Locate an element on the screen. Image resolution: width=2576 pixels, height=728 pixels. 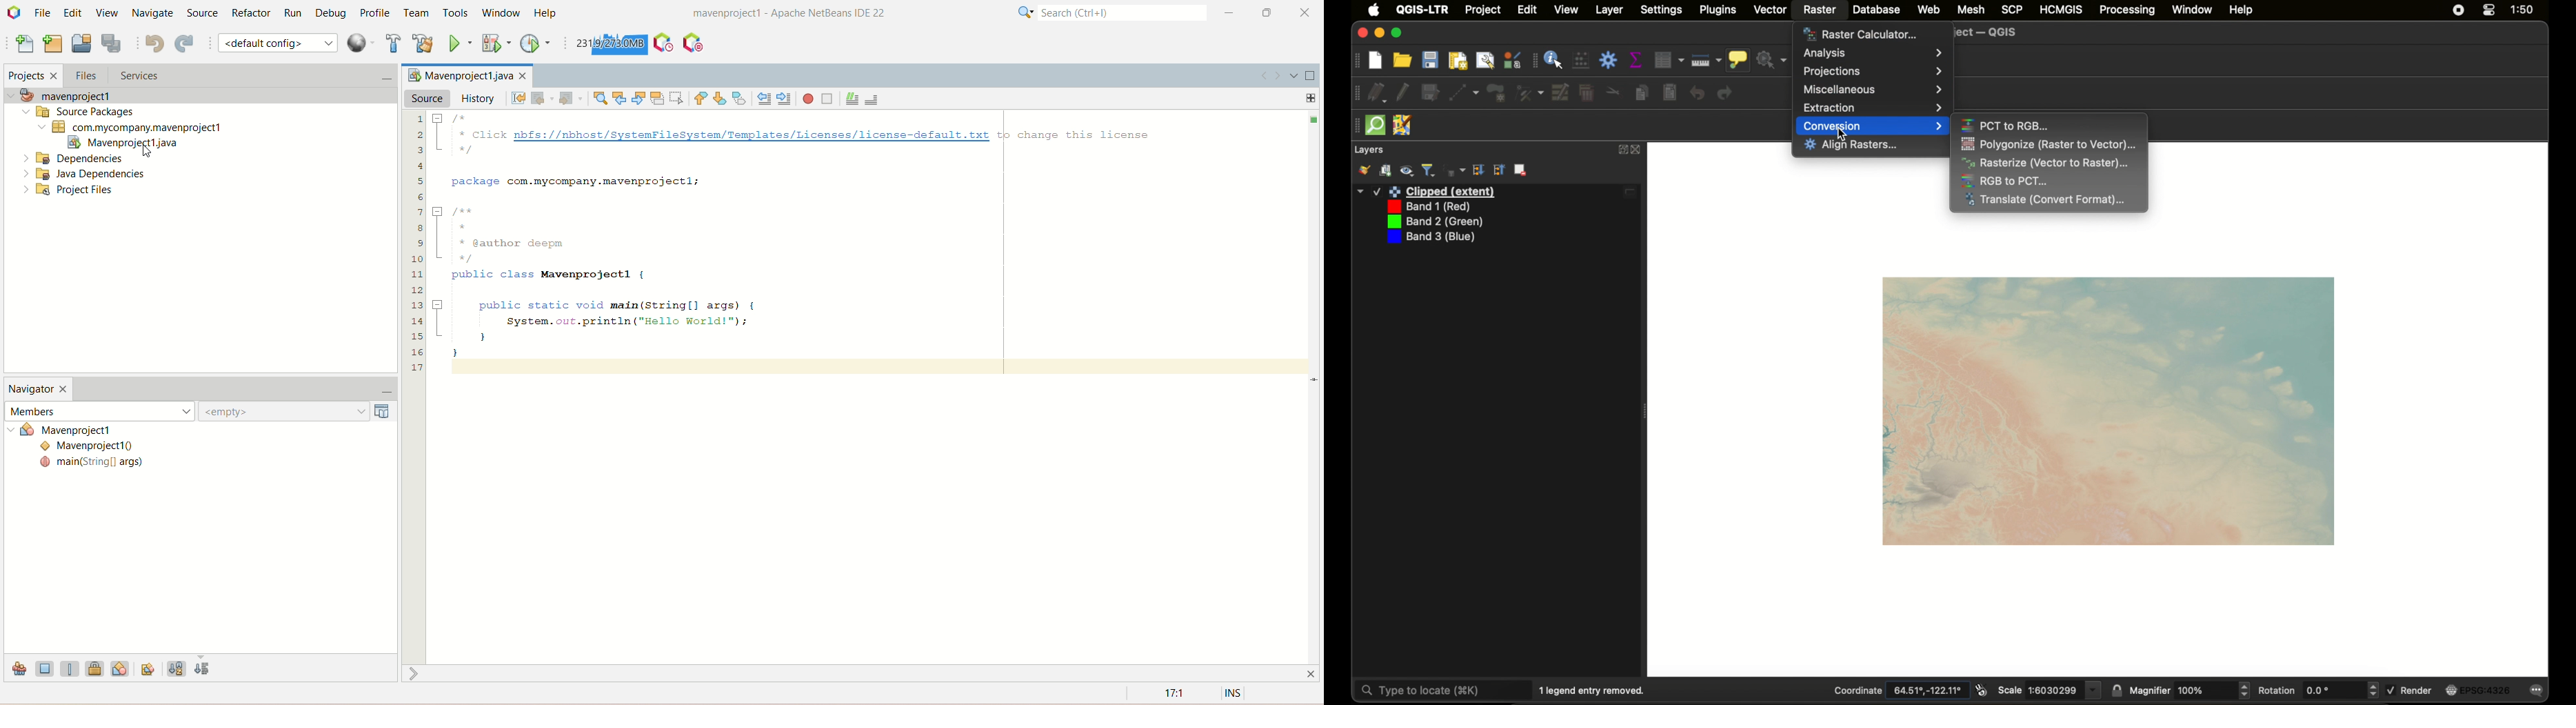
layers is located at coordinates (1368, 150).